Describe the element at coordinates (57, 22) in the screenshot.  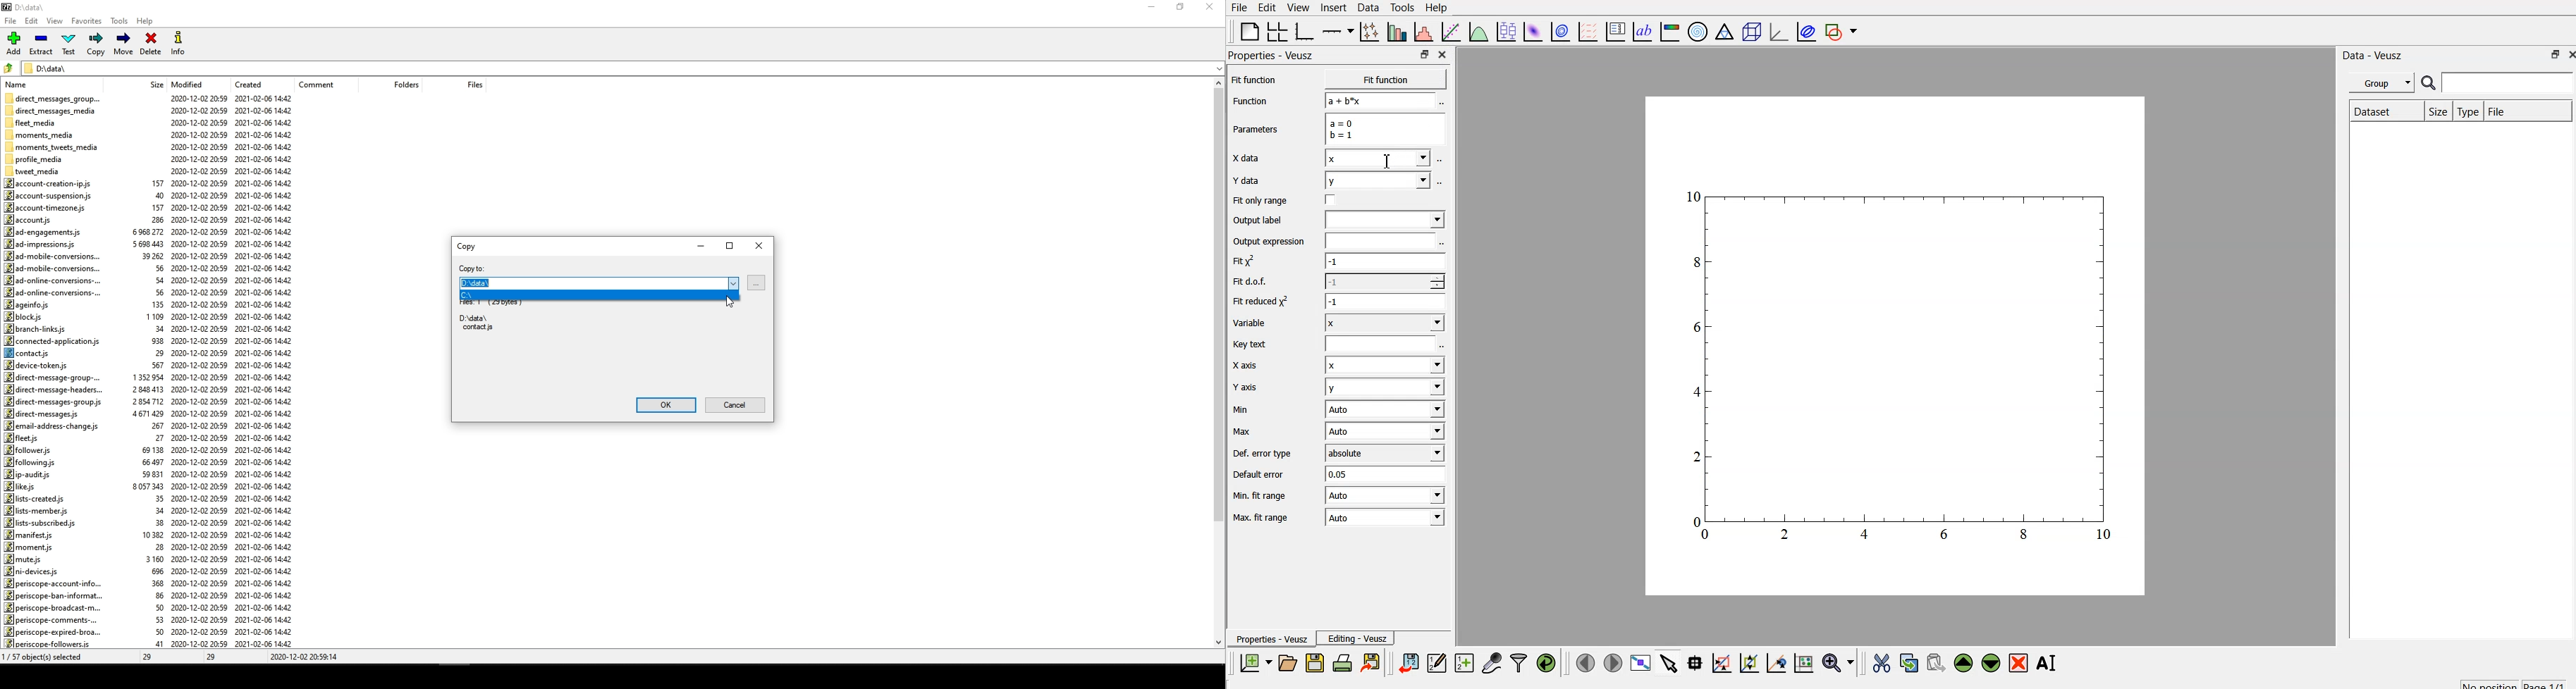
I see `View` at that location.